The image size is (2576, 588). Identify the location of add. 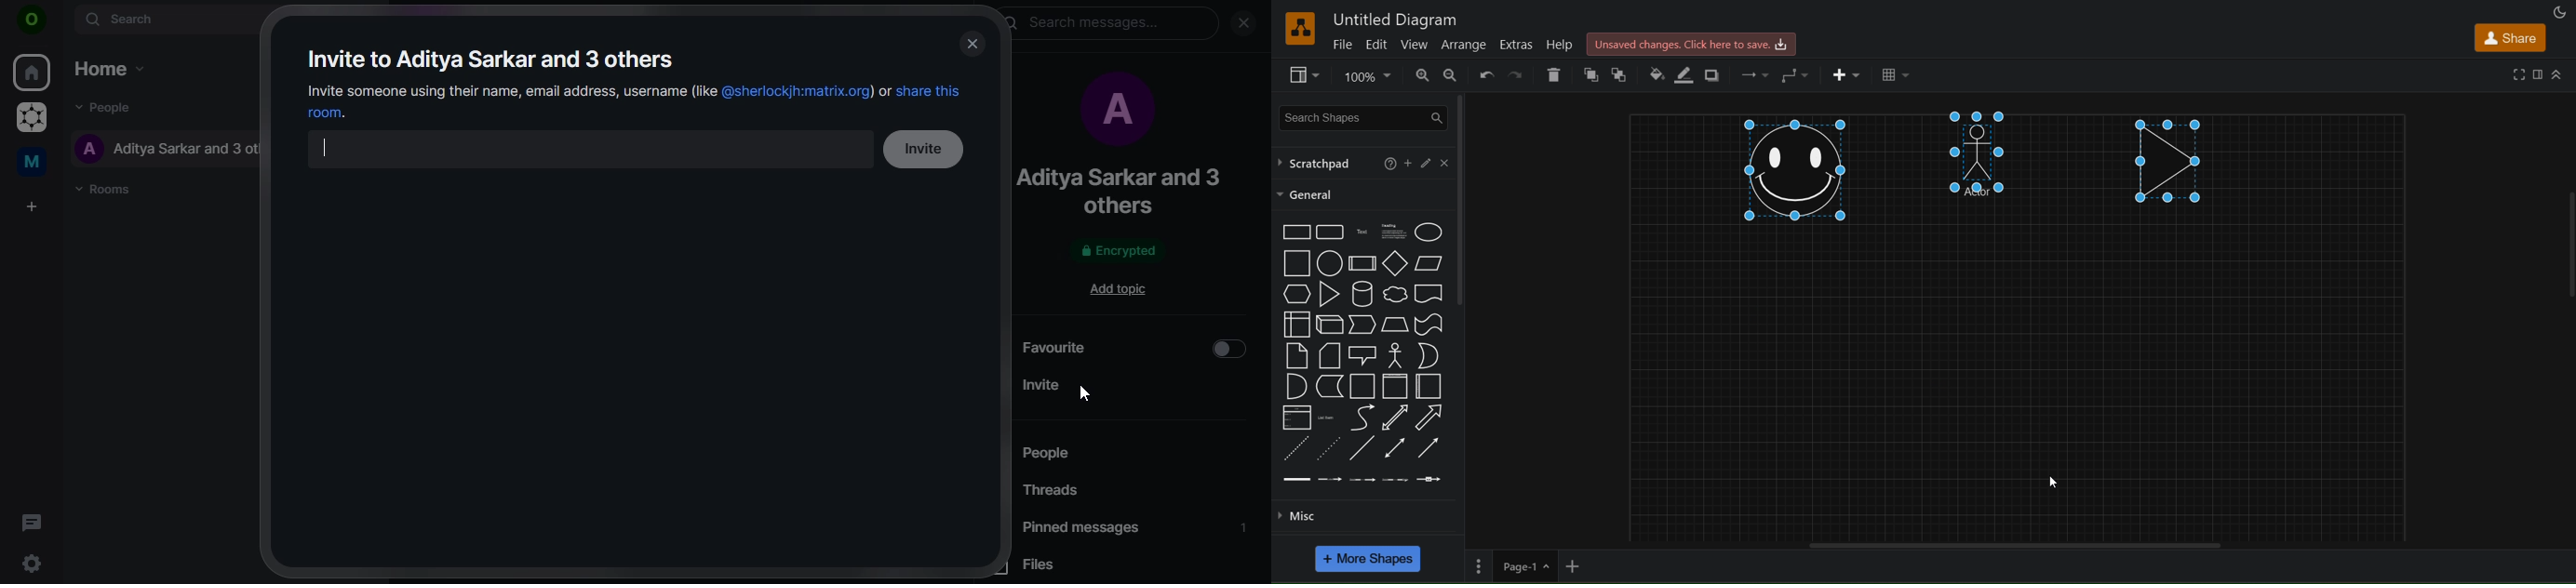
(1408, 162).